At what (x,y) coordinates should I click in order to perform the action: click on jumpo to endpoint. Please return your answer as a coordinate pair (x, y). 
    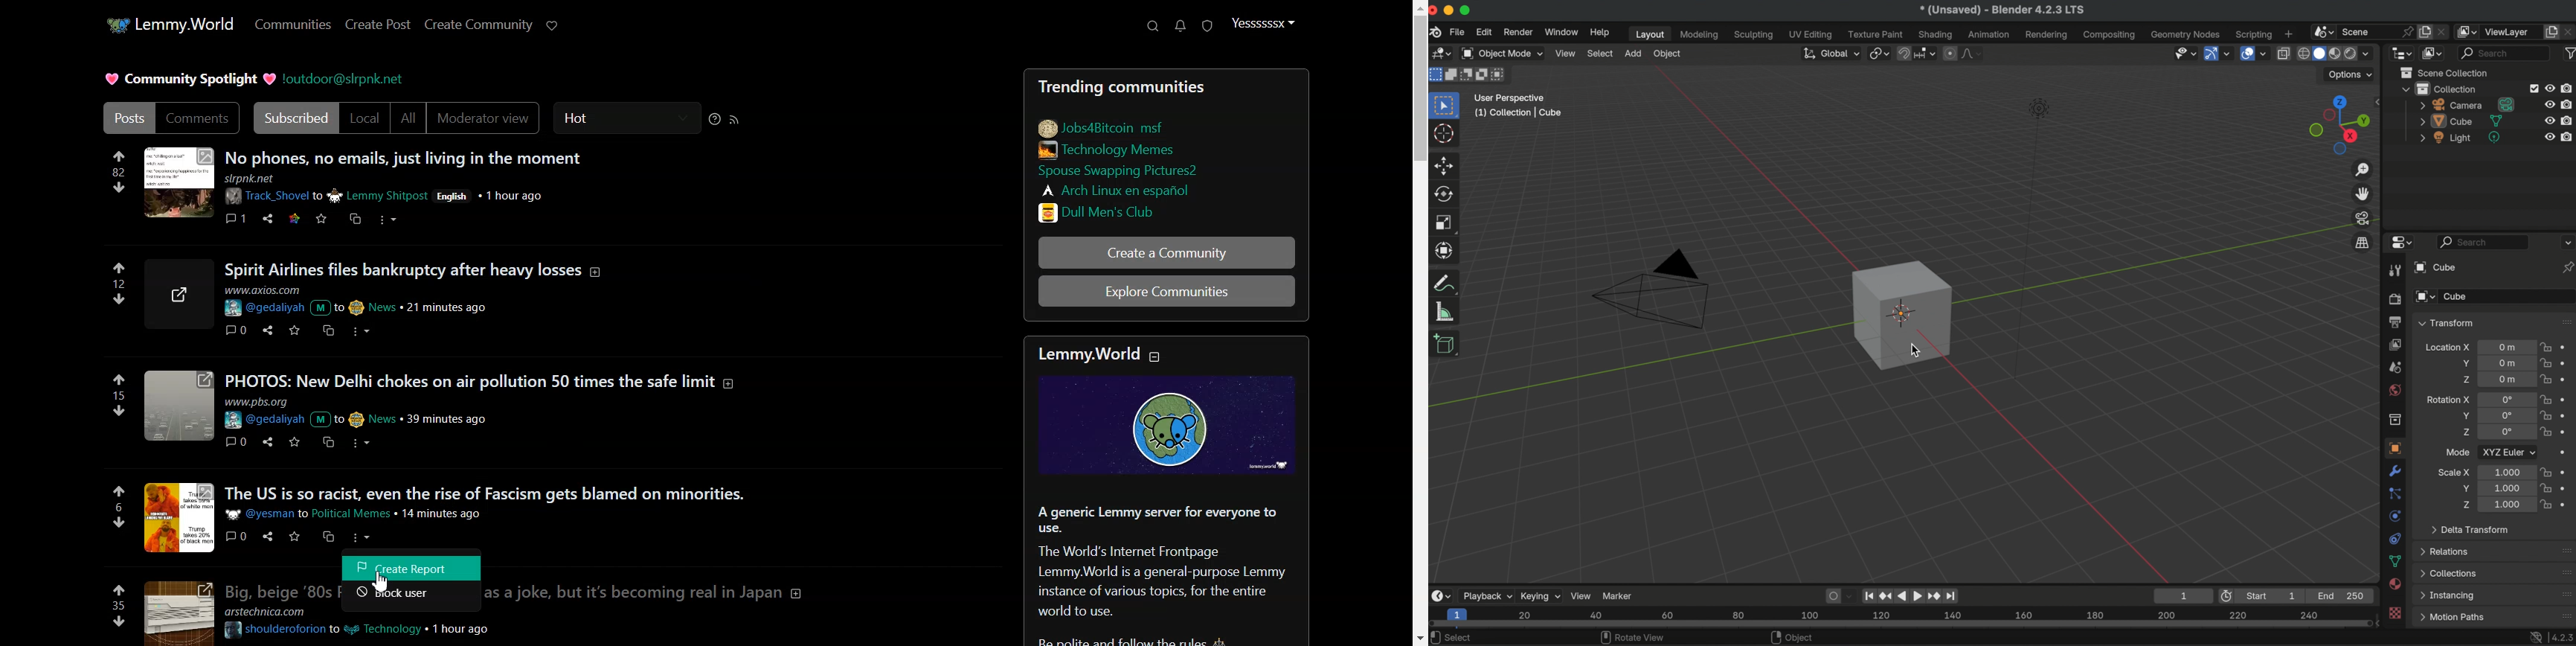
    Looking at the image, I should click on (1869, 594).